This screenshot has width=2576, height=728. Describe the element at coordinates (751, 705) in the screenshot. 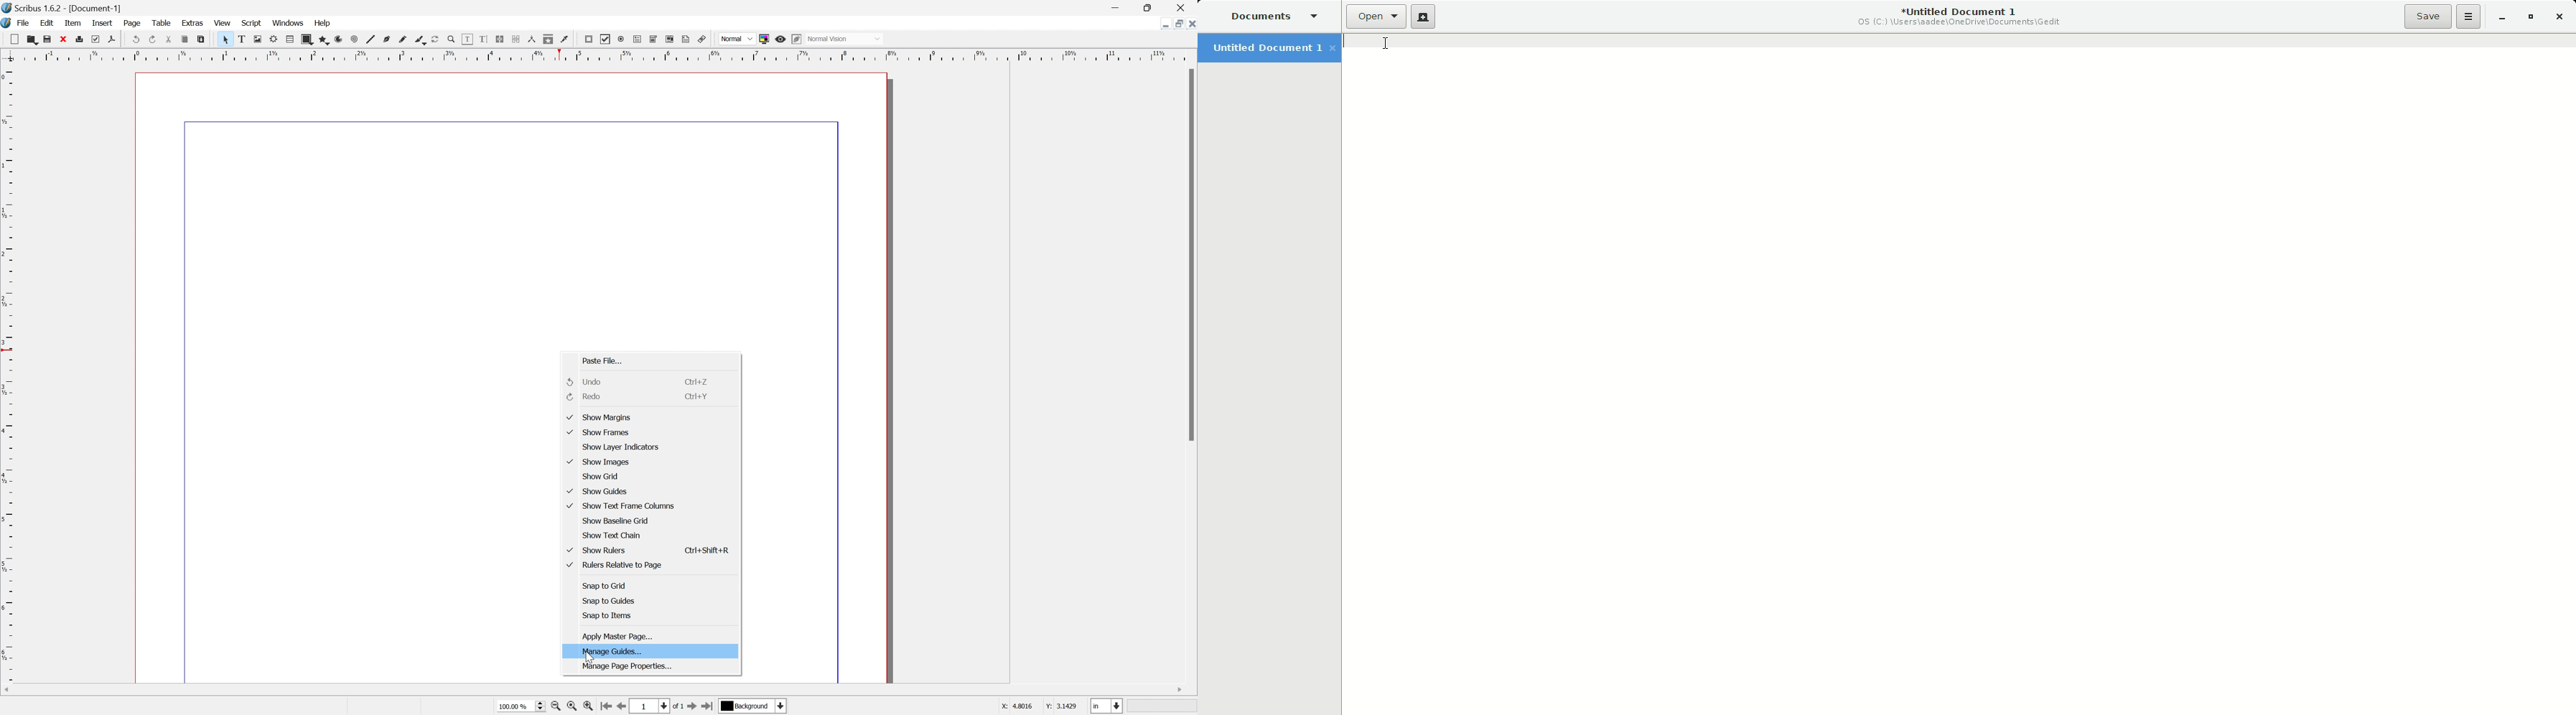

I see `select current layer` at that location.